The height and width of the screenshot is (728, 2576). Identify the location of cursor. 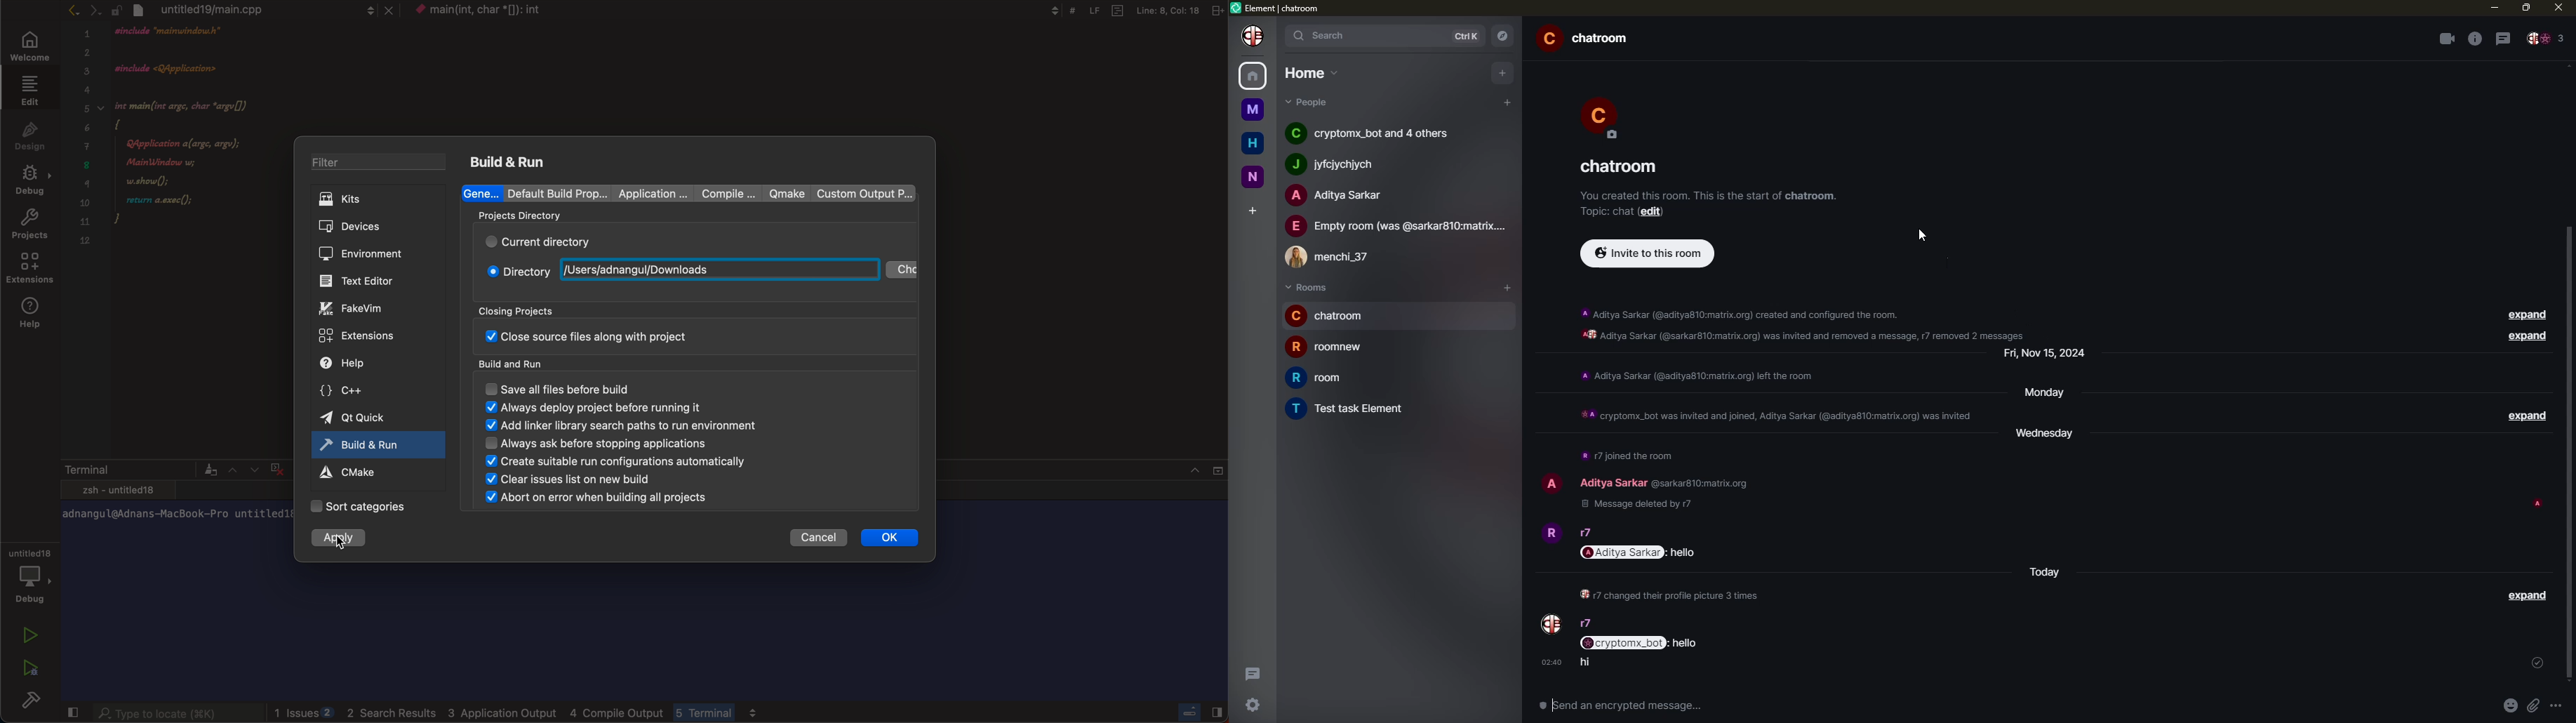
(1921, 233).